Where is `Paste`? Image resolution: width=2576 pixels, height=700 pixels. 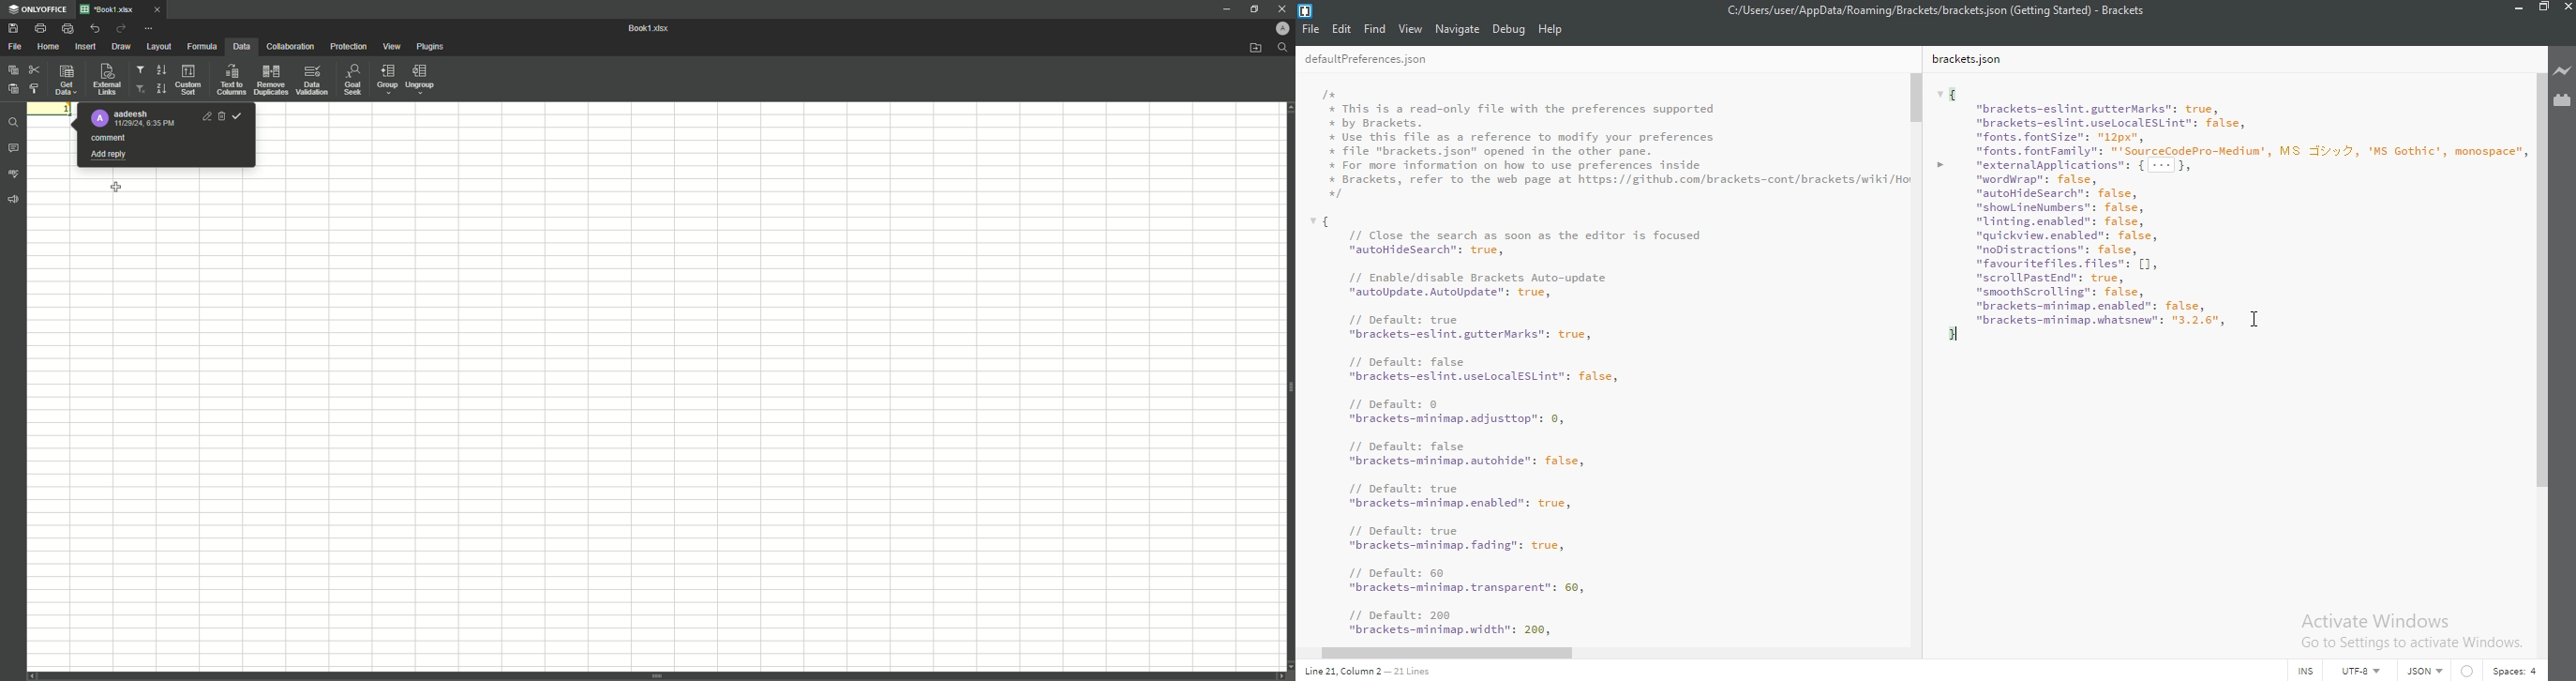
Paste is located at coordinates (13, 88).